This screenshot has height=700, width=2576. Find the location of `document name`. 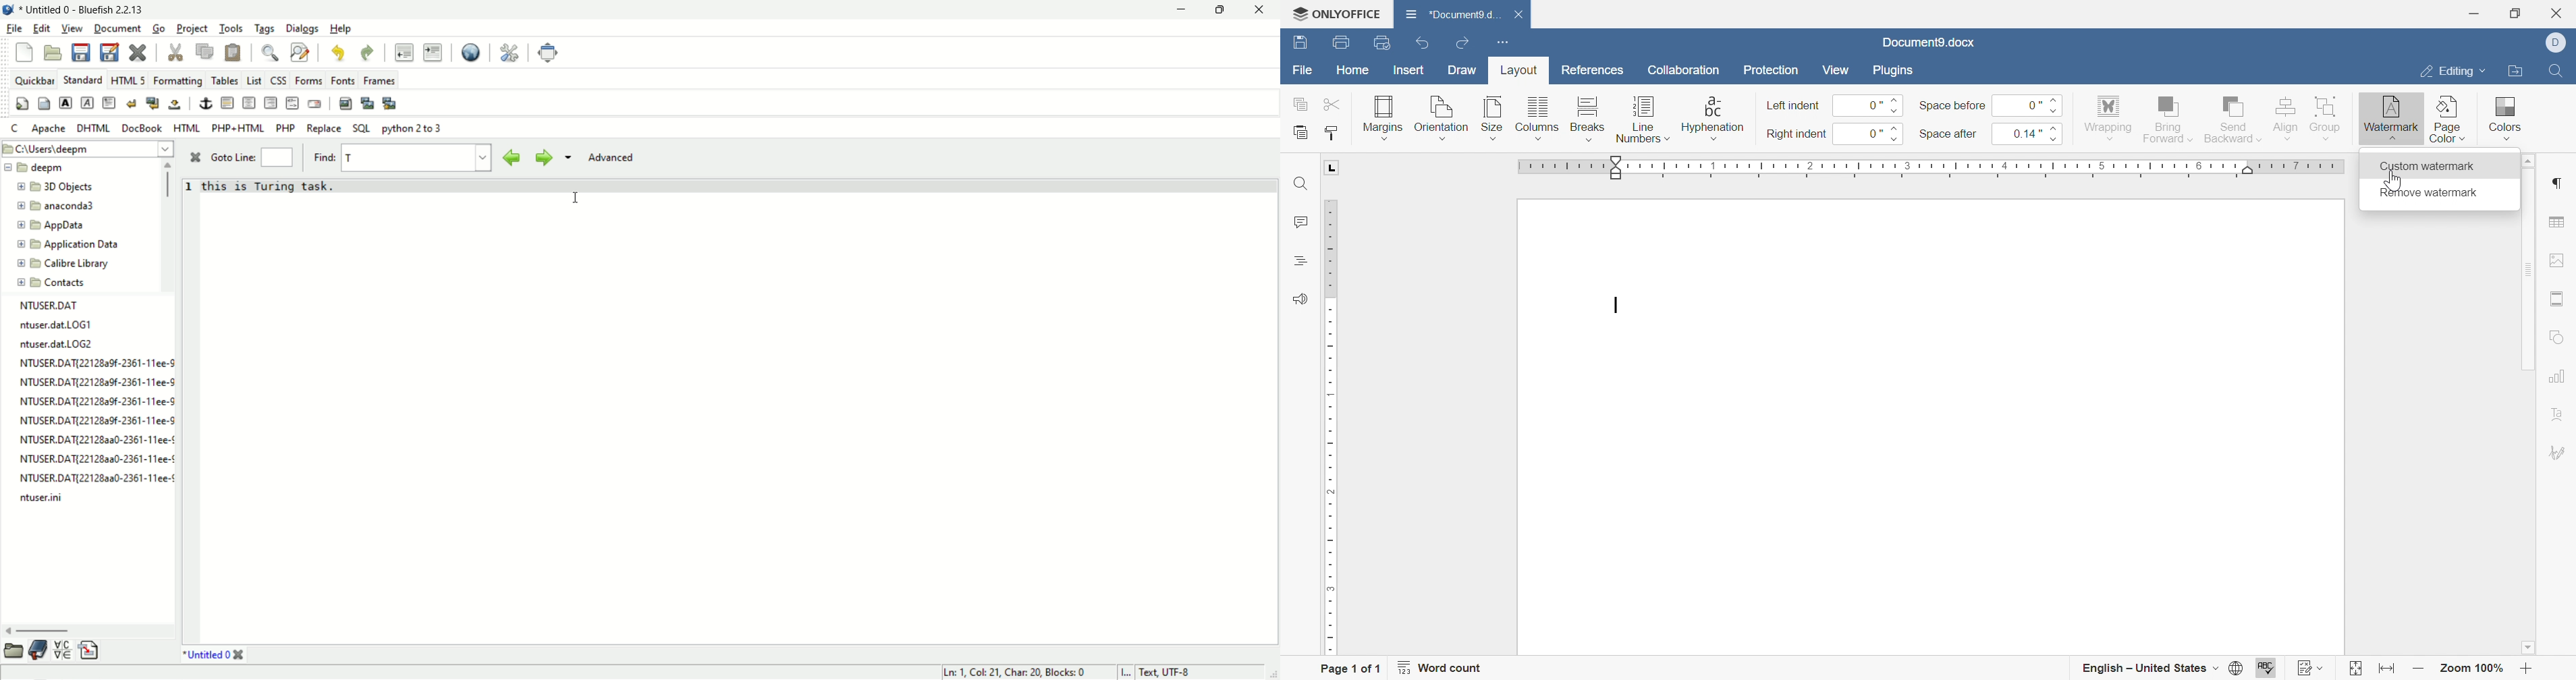

document name is located at coordinates (1450, 13).